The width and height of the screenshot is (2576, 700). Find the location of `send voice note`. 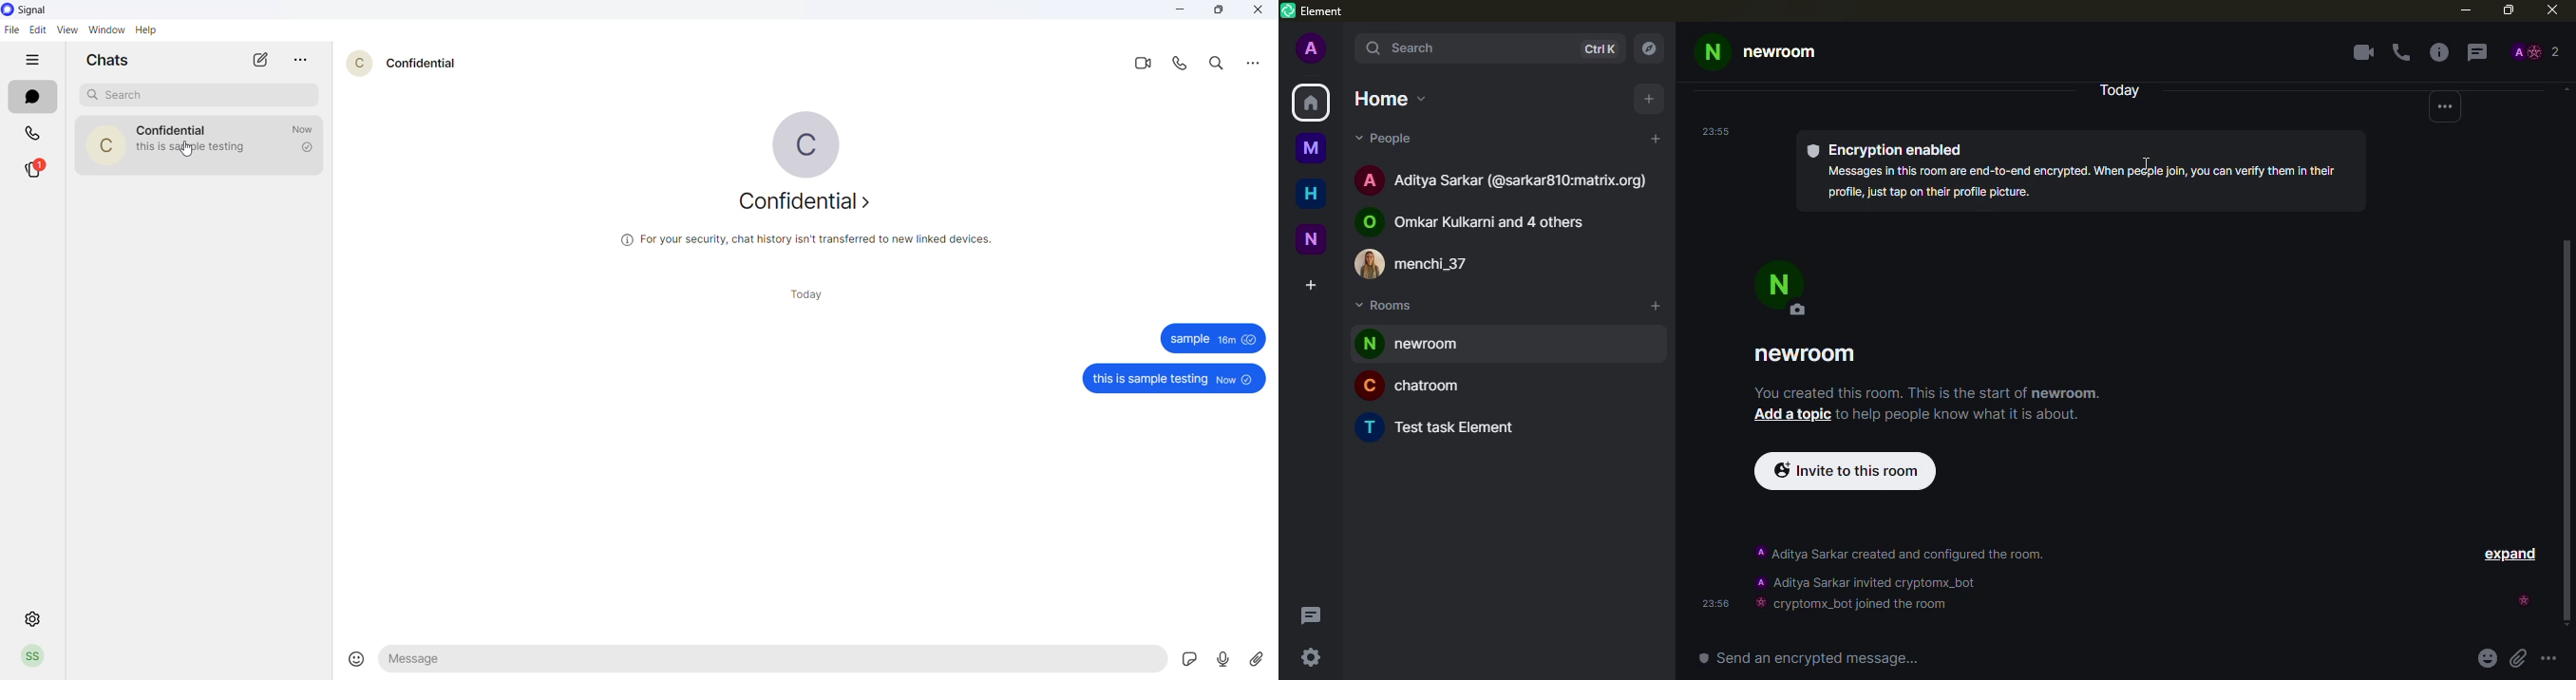

send voice note is located at coordinates (1226, 661).